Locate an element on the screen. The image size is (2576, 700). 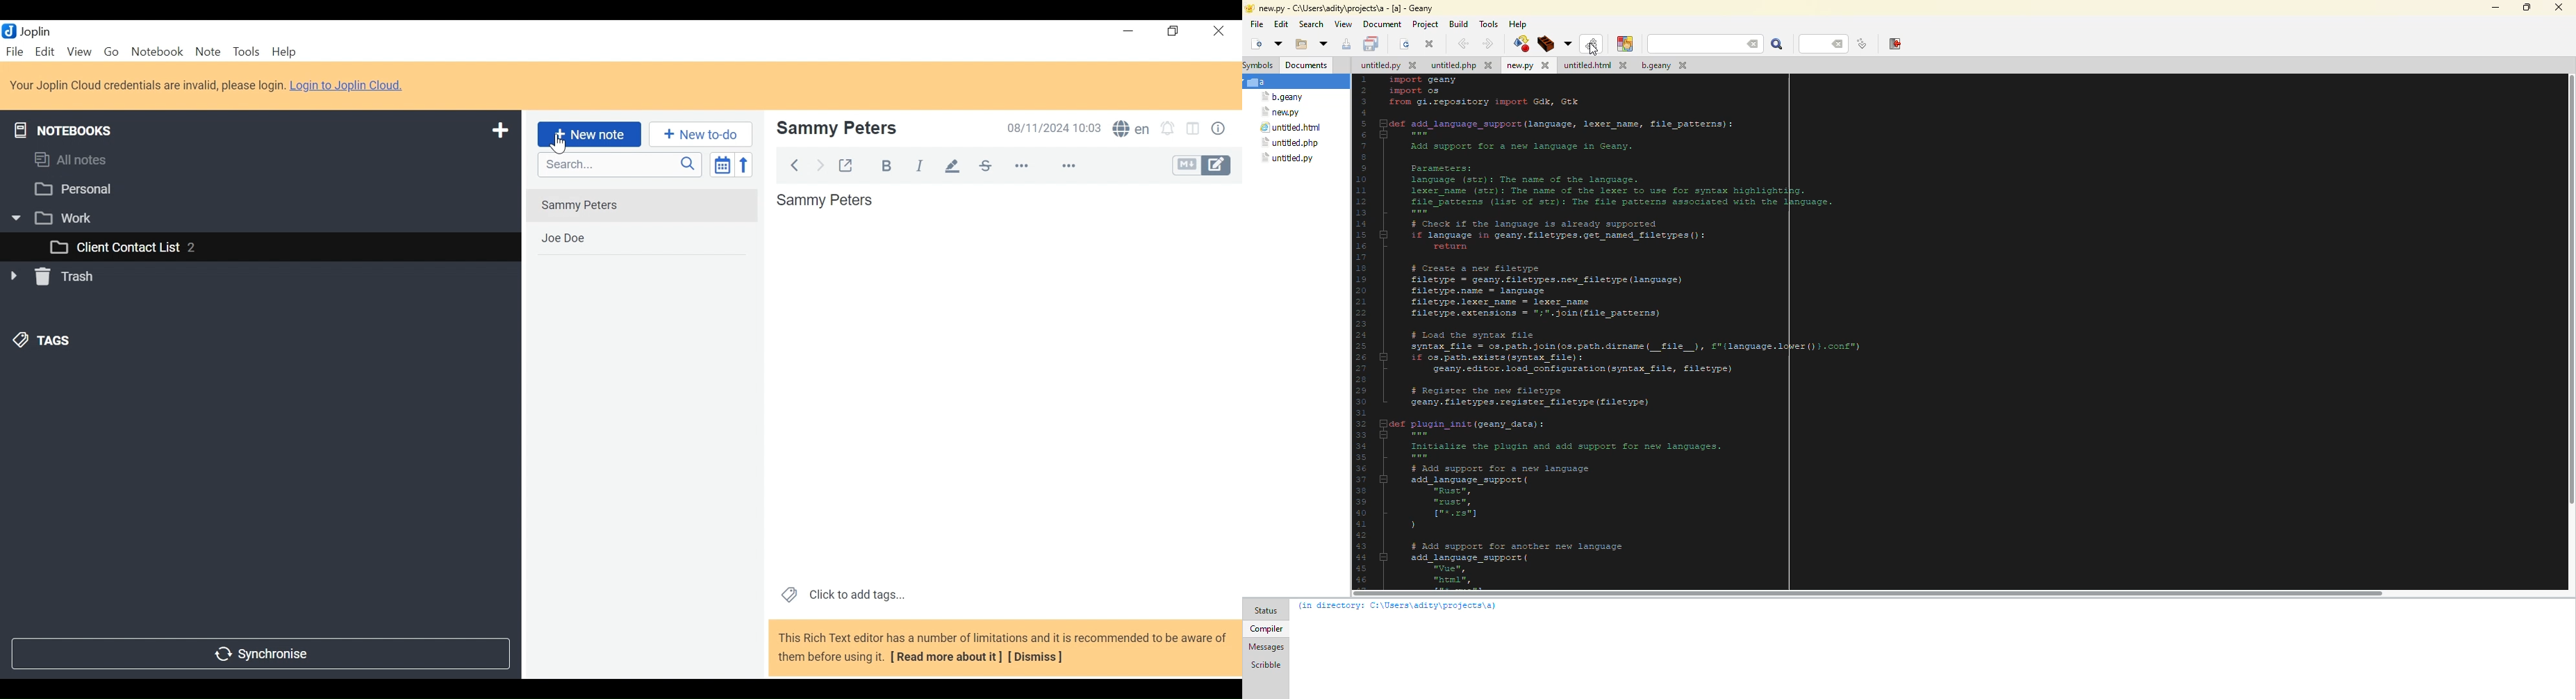
Cursor is located at coordinates (562, 145).